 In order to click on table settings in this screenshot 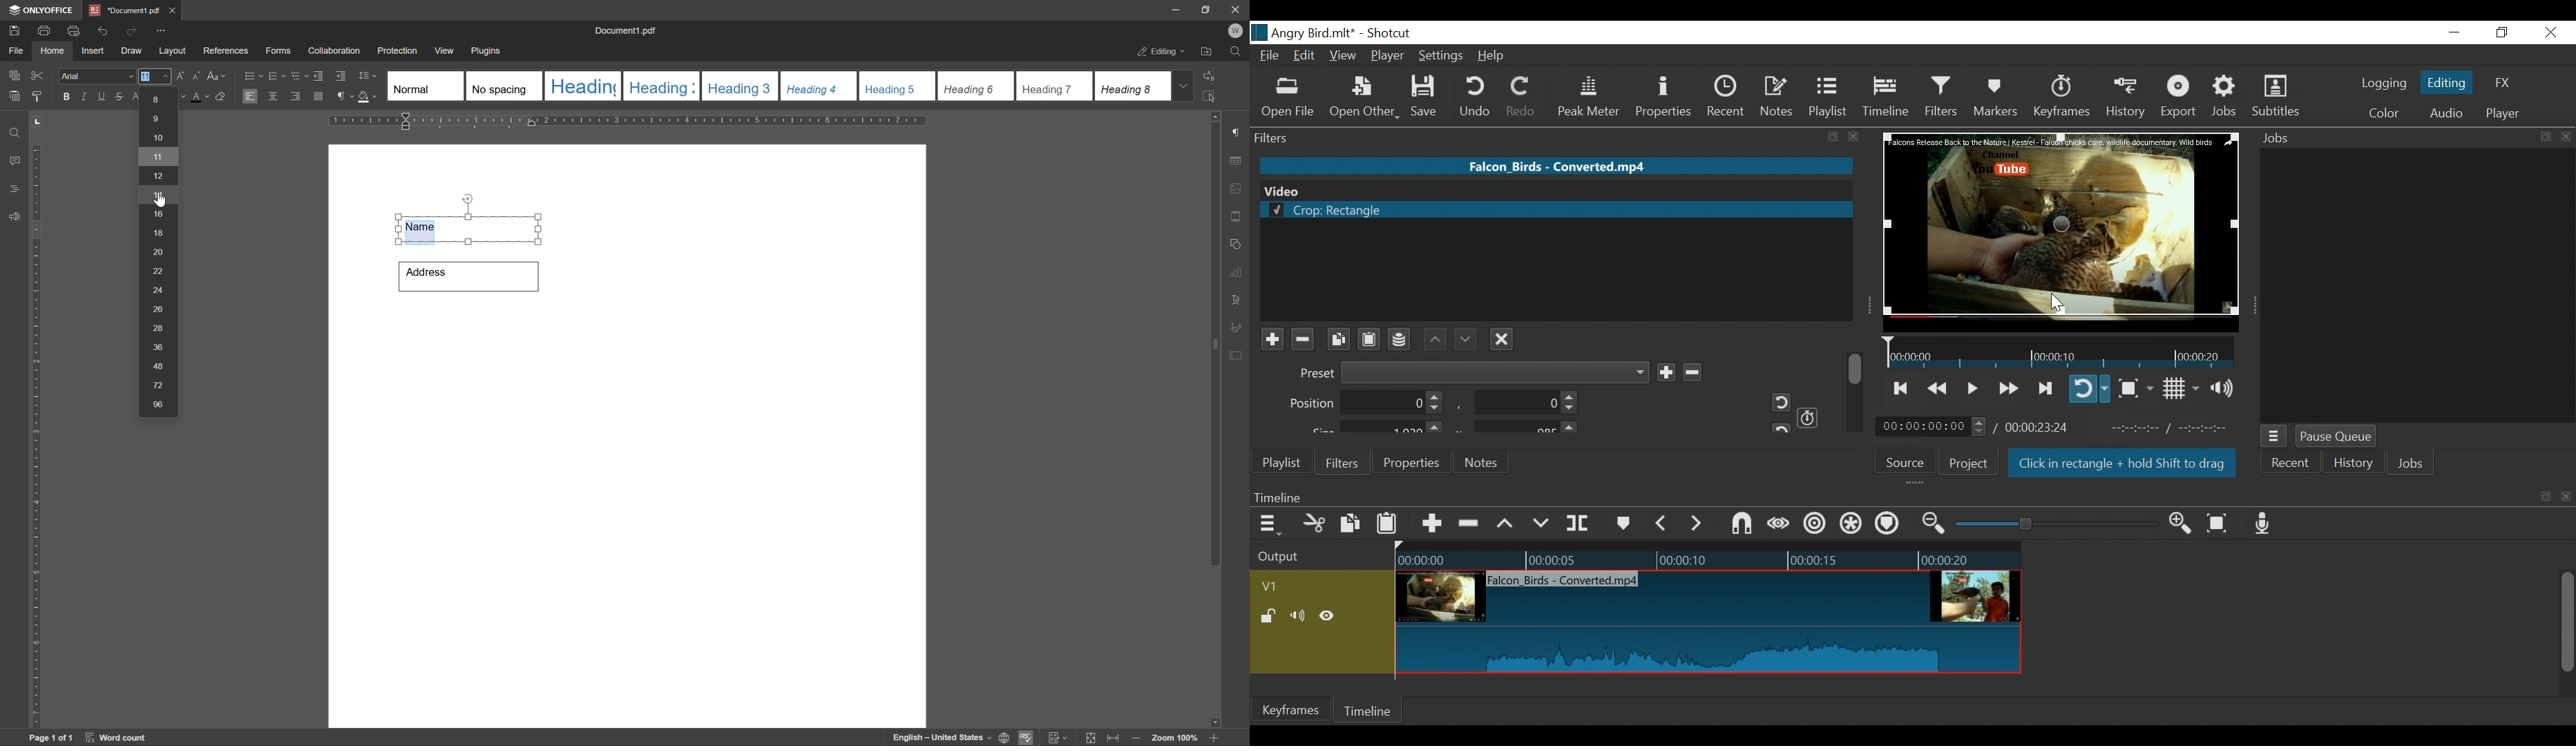, I will do `click(1239, 162)`.